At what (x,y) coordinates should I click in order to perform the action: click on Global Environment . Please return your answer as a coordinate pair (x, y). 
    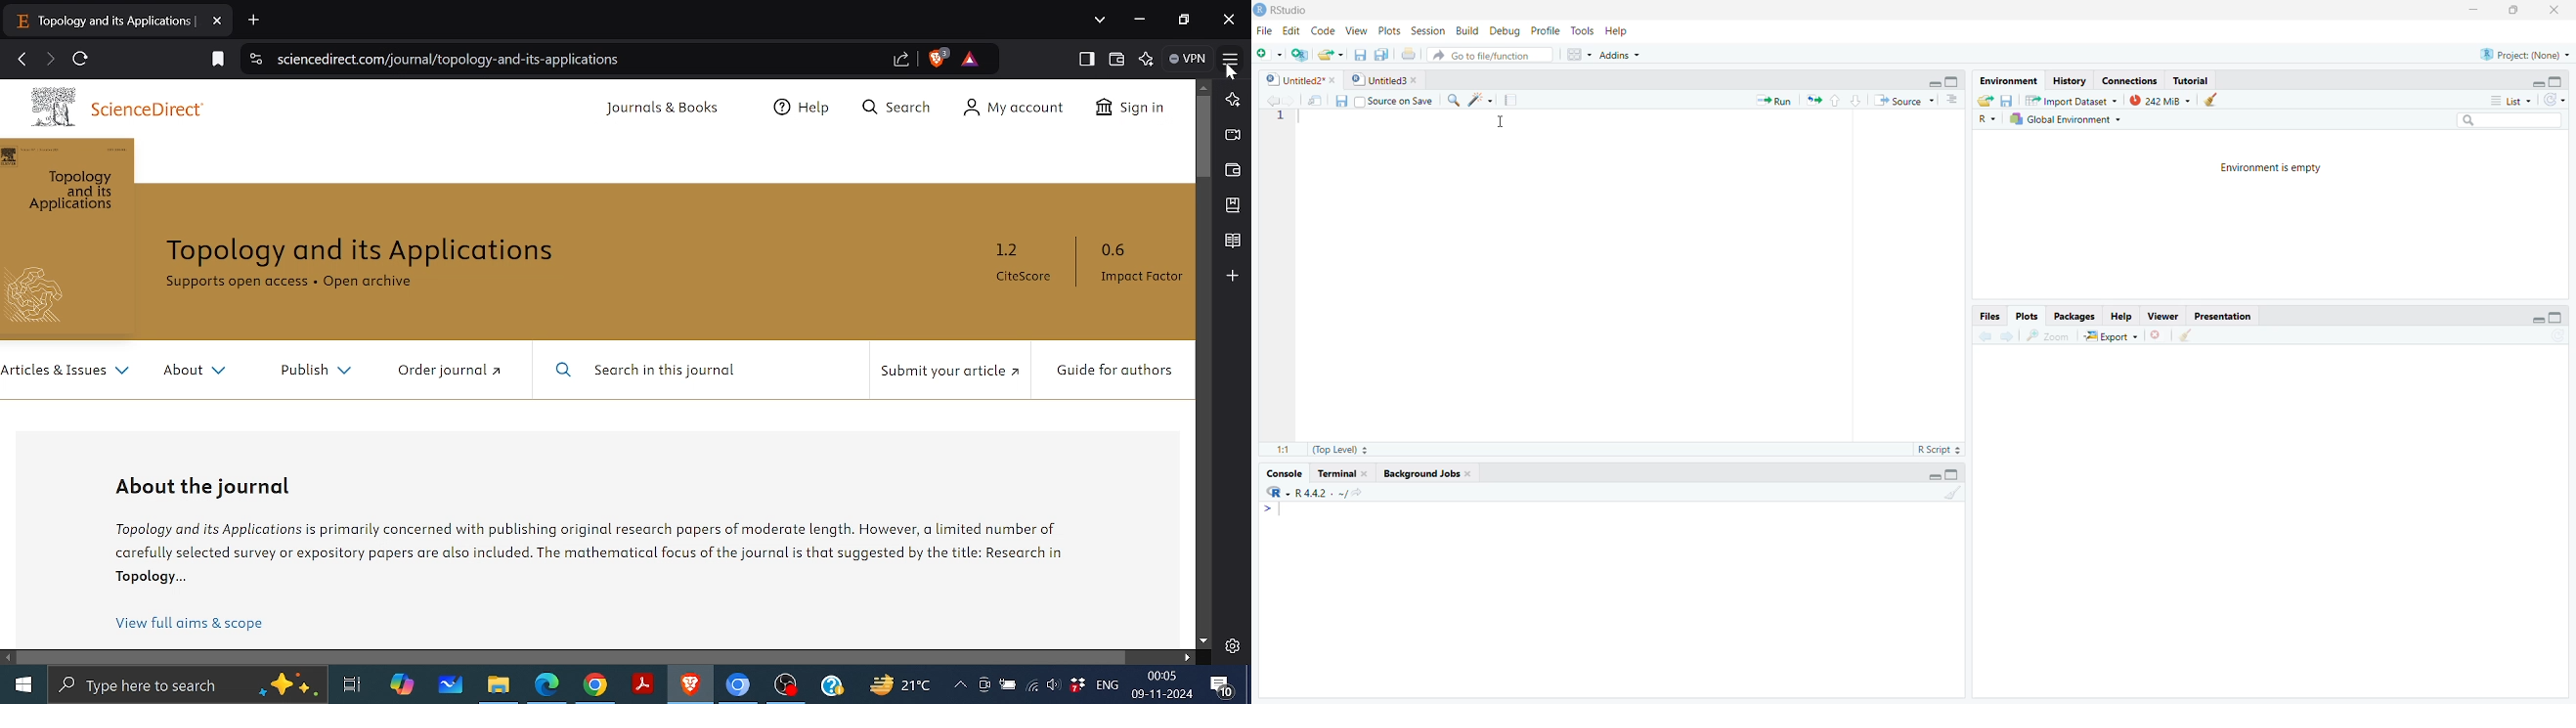
    Looking at the image, I should click on (2071, 119).